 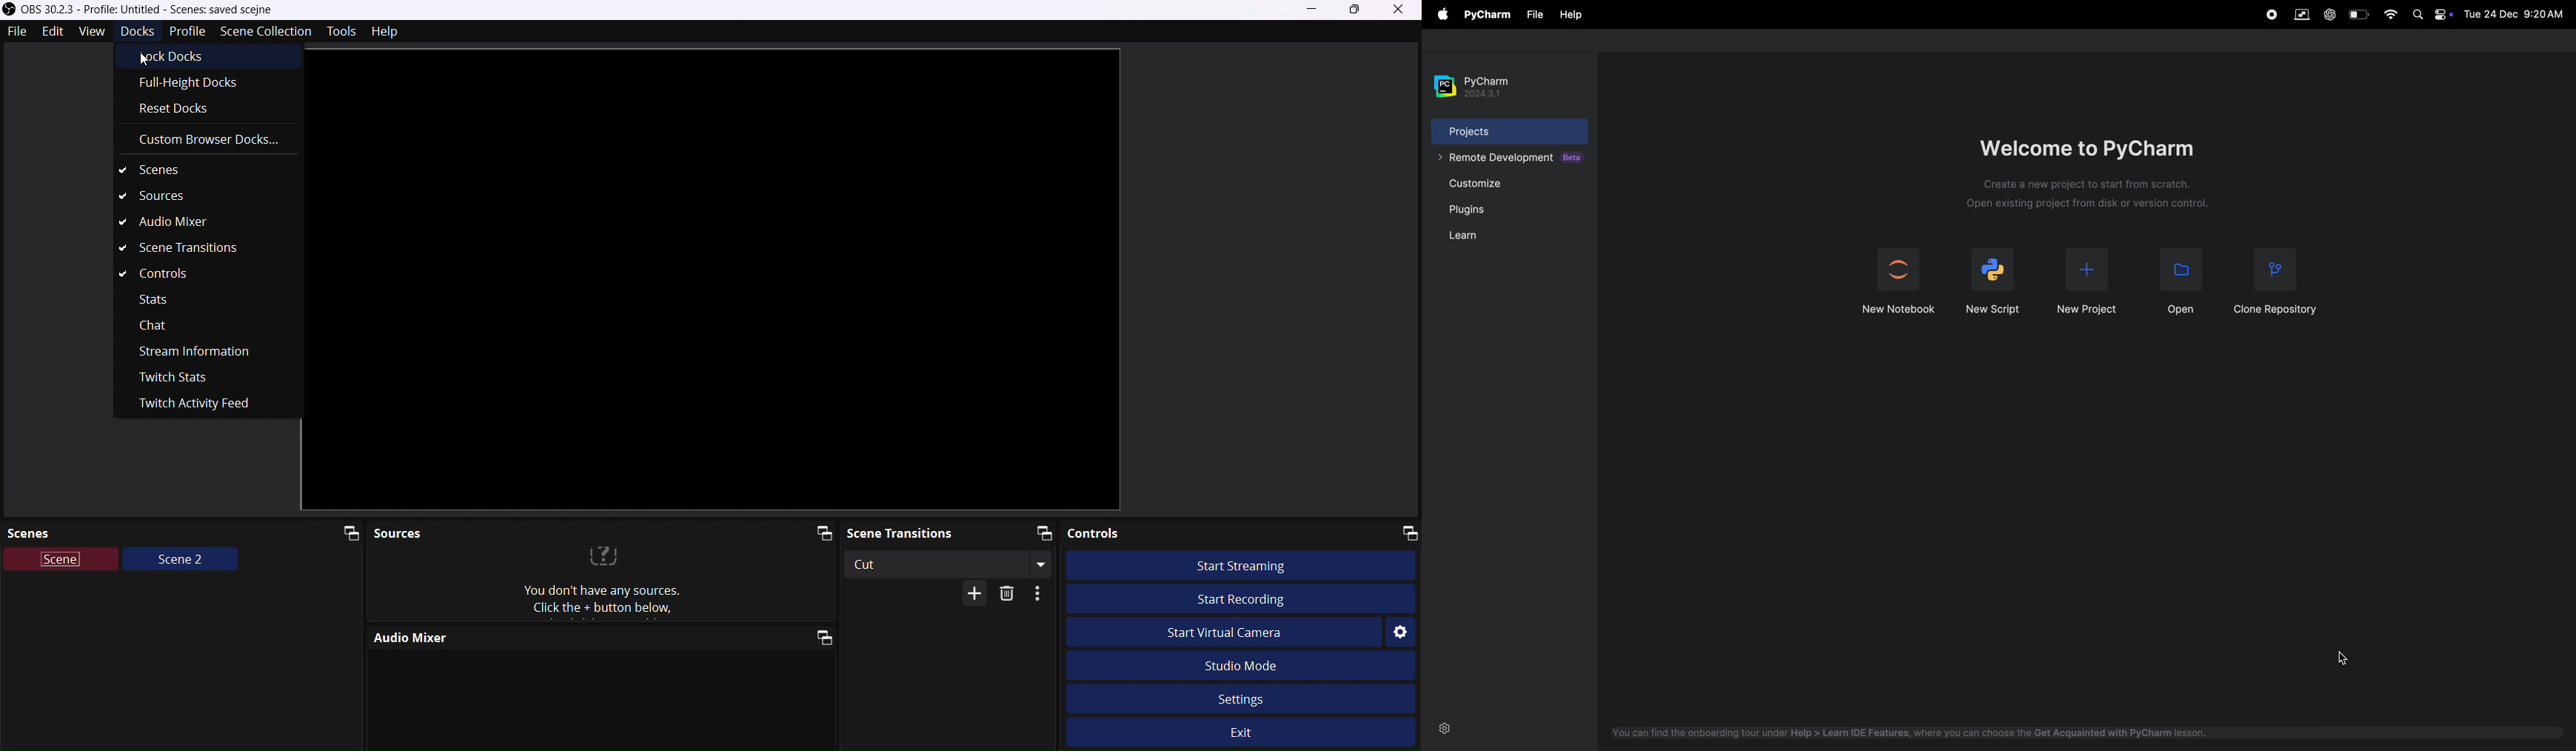 What do you see at coordinates (1494, 182) in the screenshot?
I see `customize` at bounding box center [1494, 182].